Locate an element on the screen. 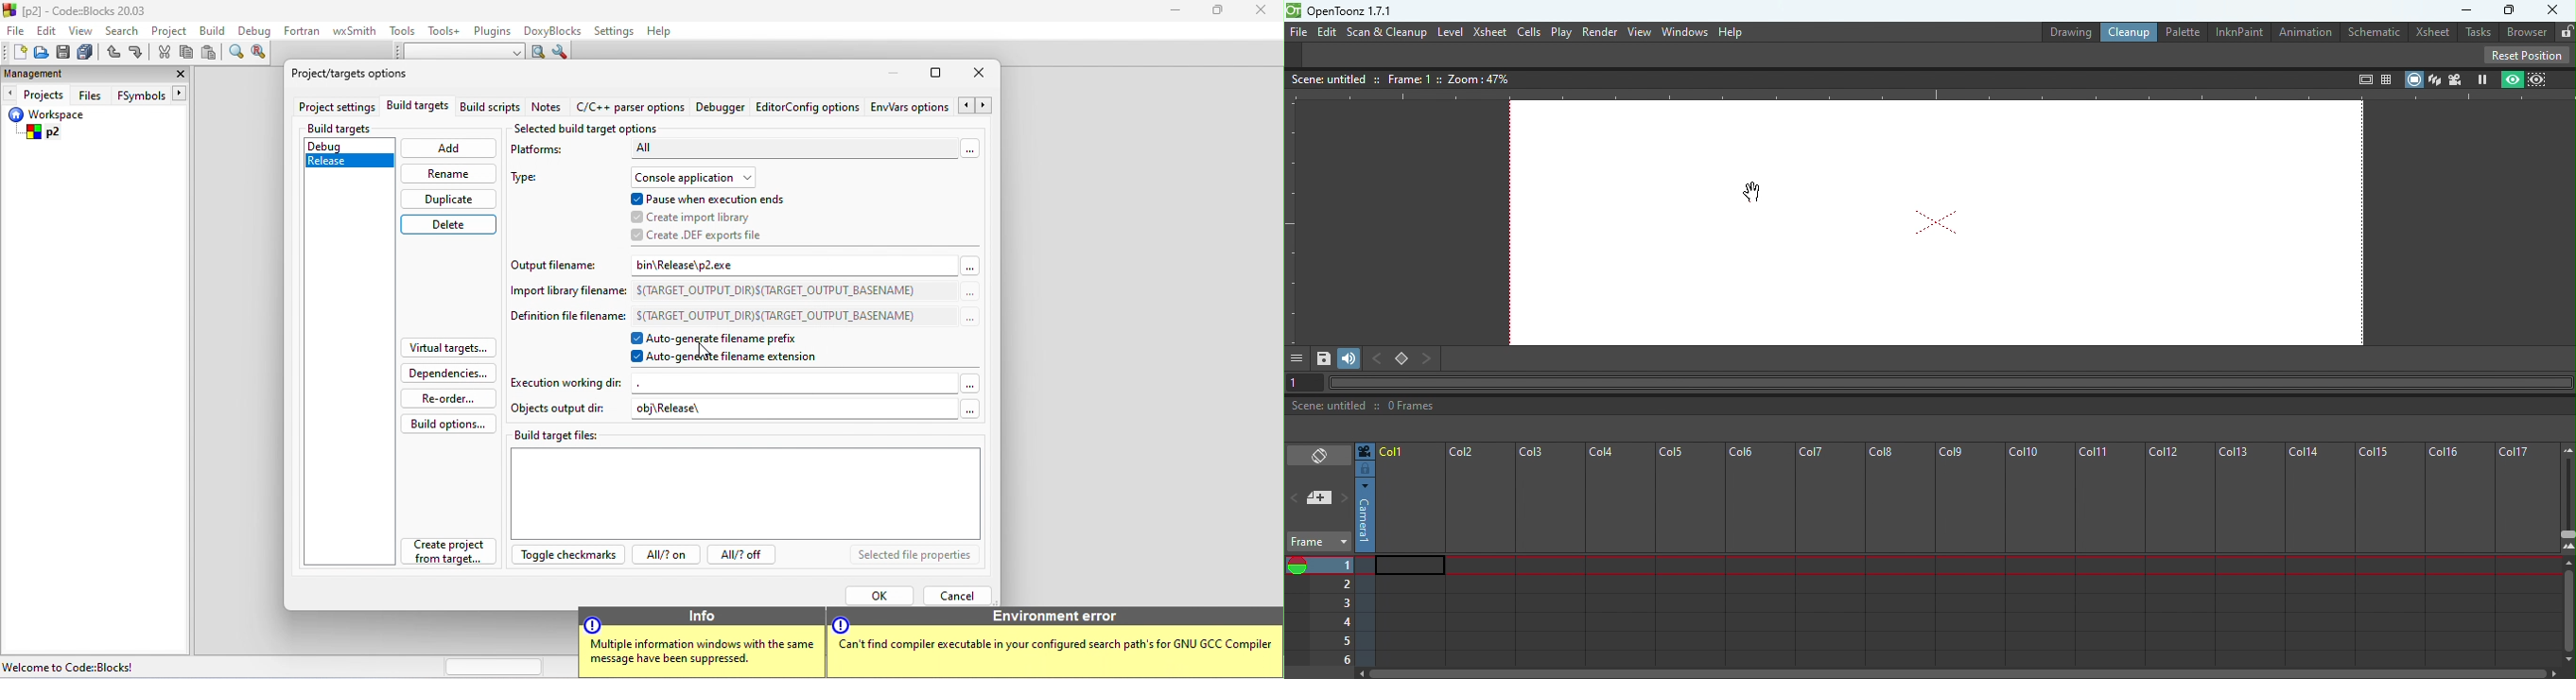 The height and width of the screenshot is (700, 2576). open is located at coordinates (39, 55).